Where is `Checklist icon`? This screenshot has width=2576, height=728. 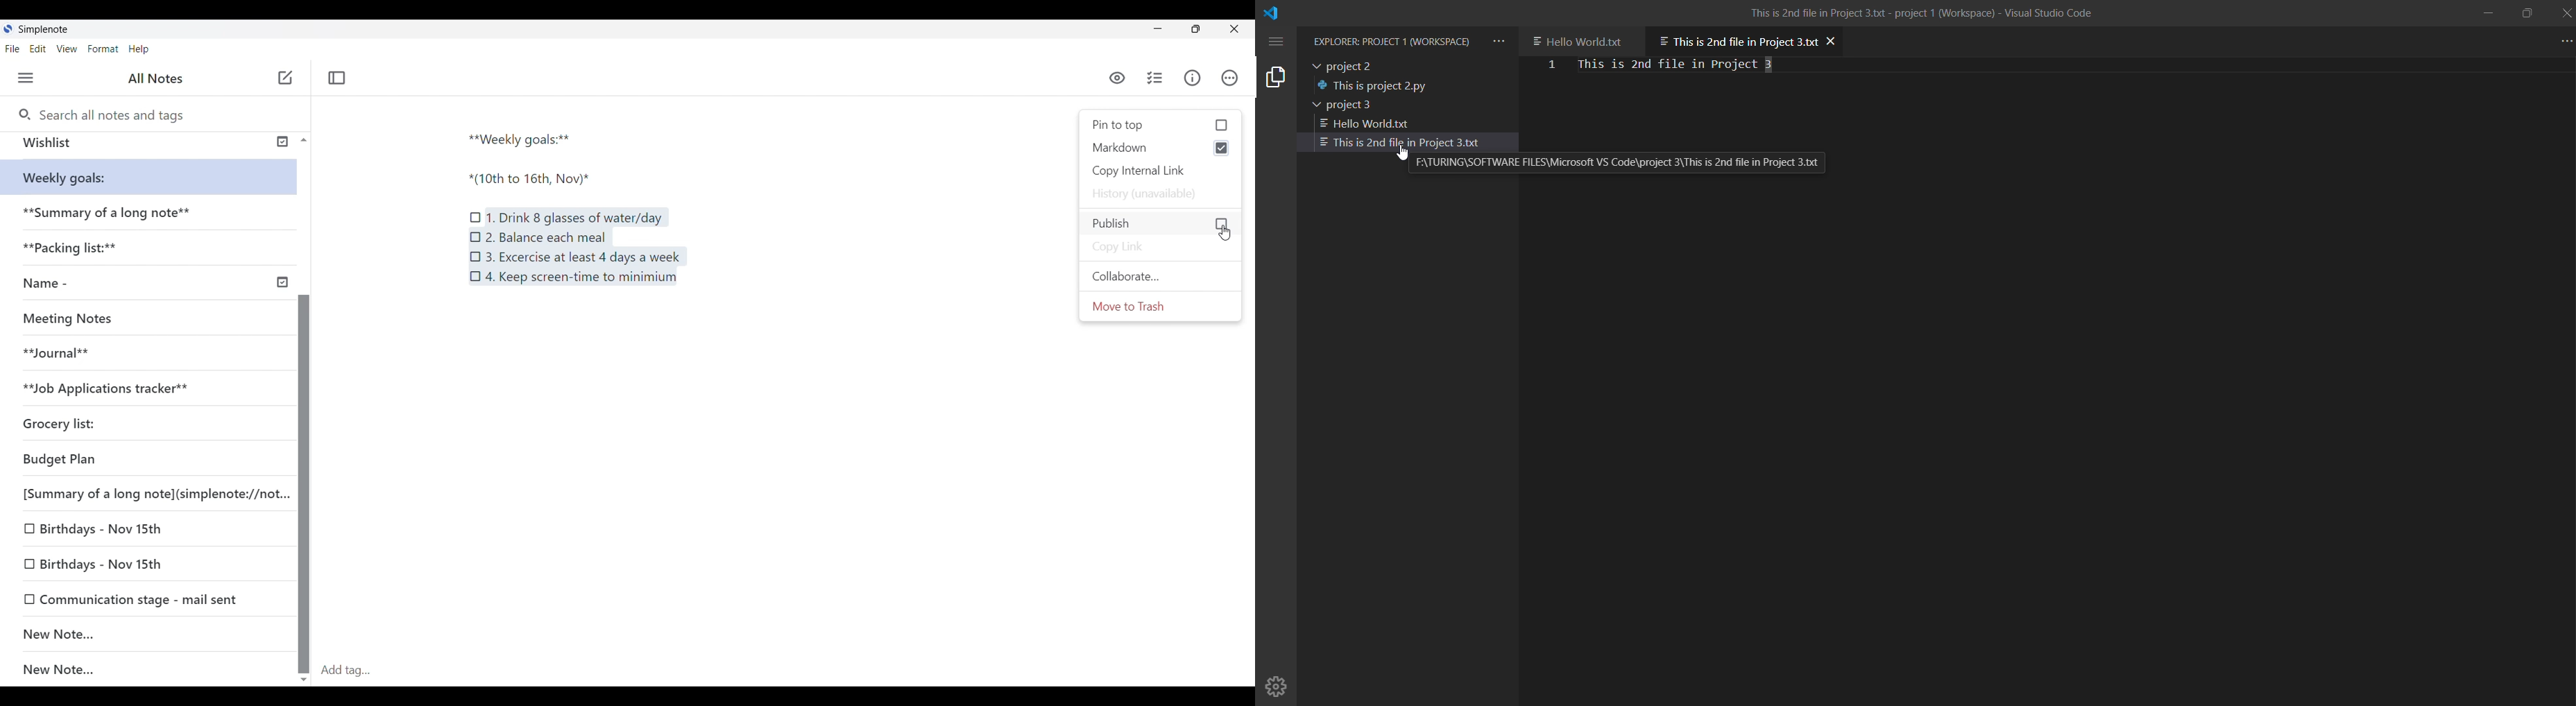 Checklist icon is located at coordinates (476, 255).